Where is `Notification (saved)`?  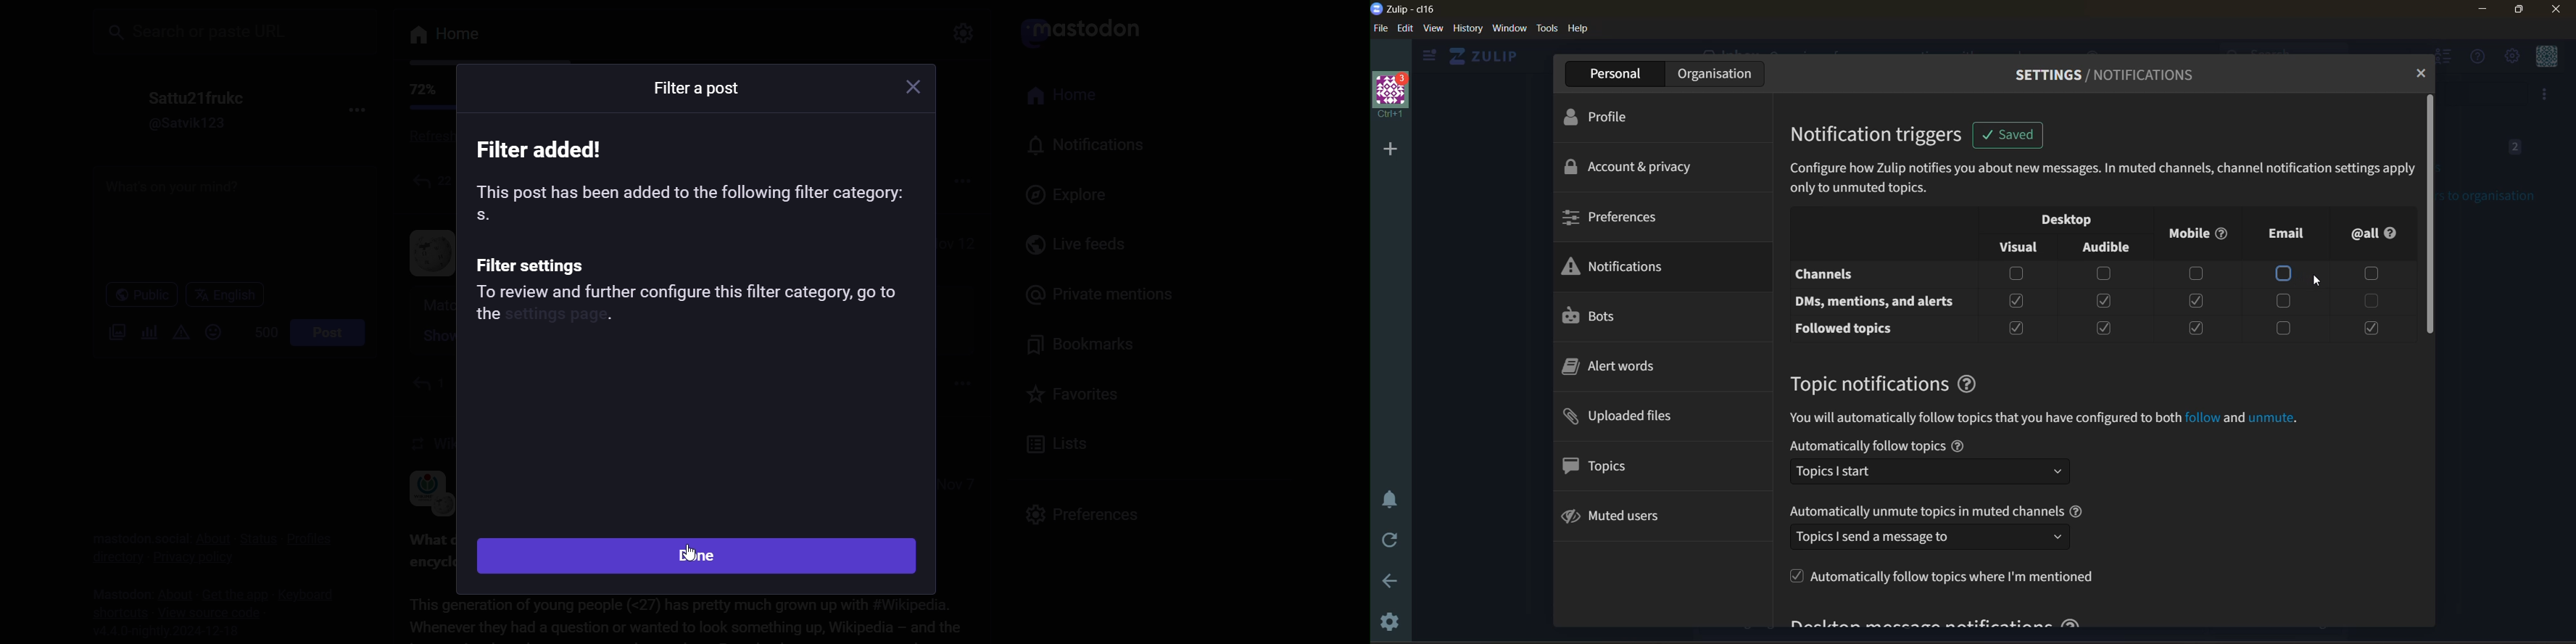 Notification (saved) is located at coordinates (2011, 135).